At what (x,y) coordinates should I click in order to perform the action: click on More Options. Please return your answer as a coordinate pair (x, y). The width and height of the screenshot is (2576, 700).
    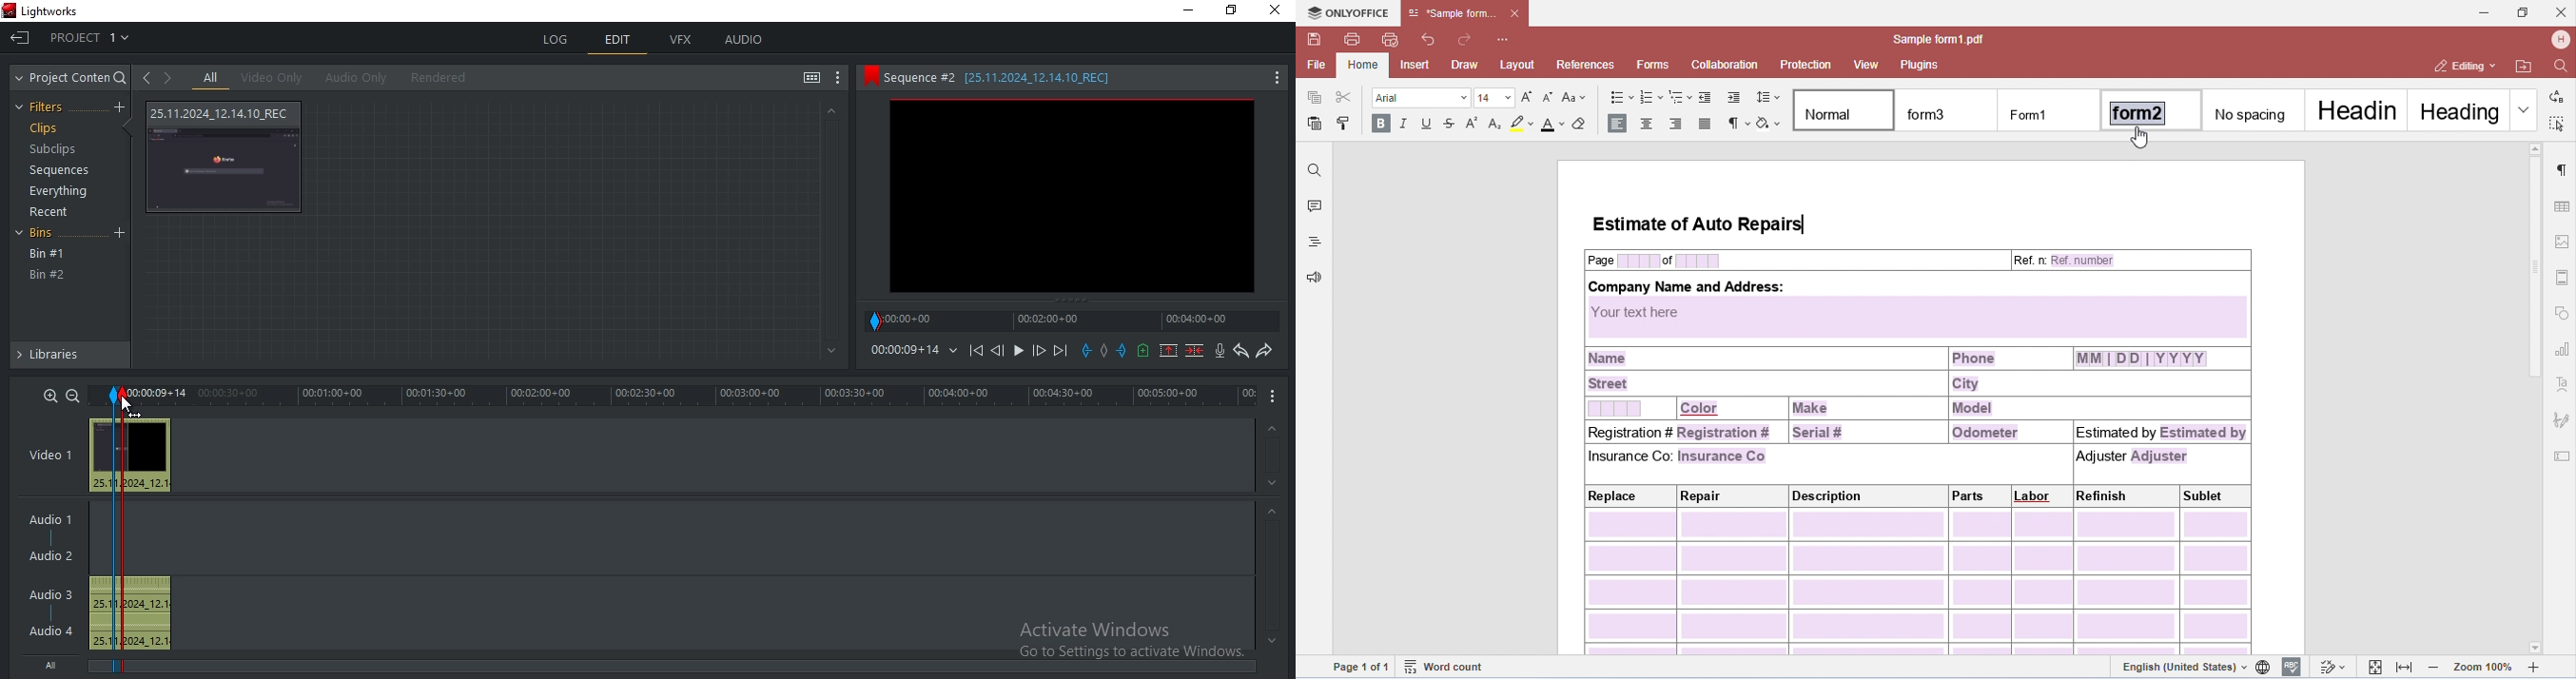
    Looking at the image, I should click on (1278, 76).